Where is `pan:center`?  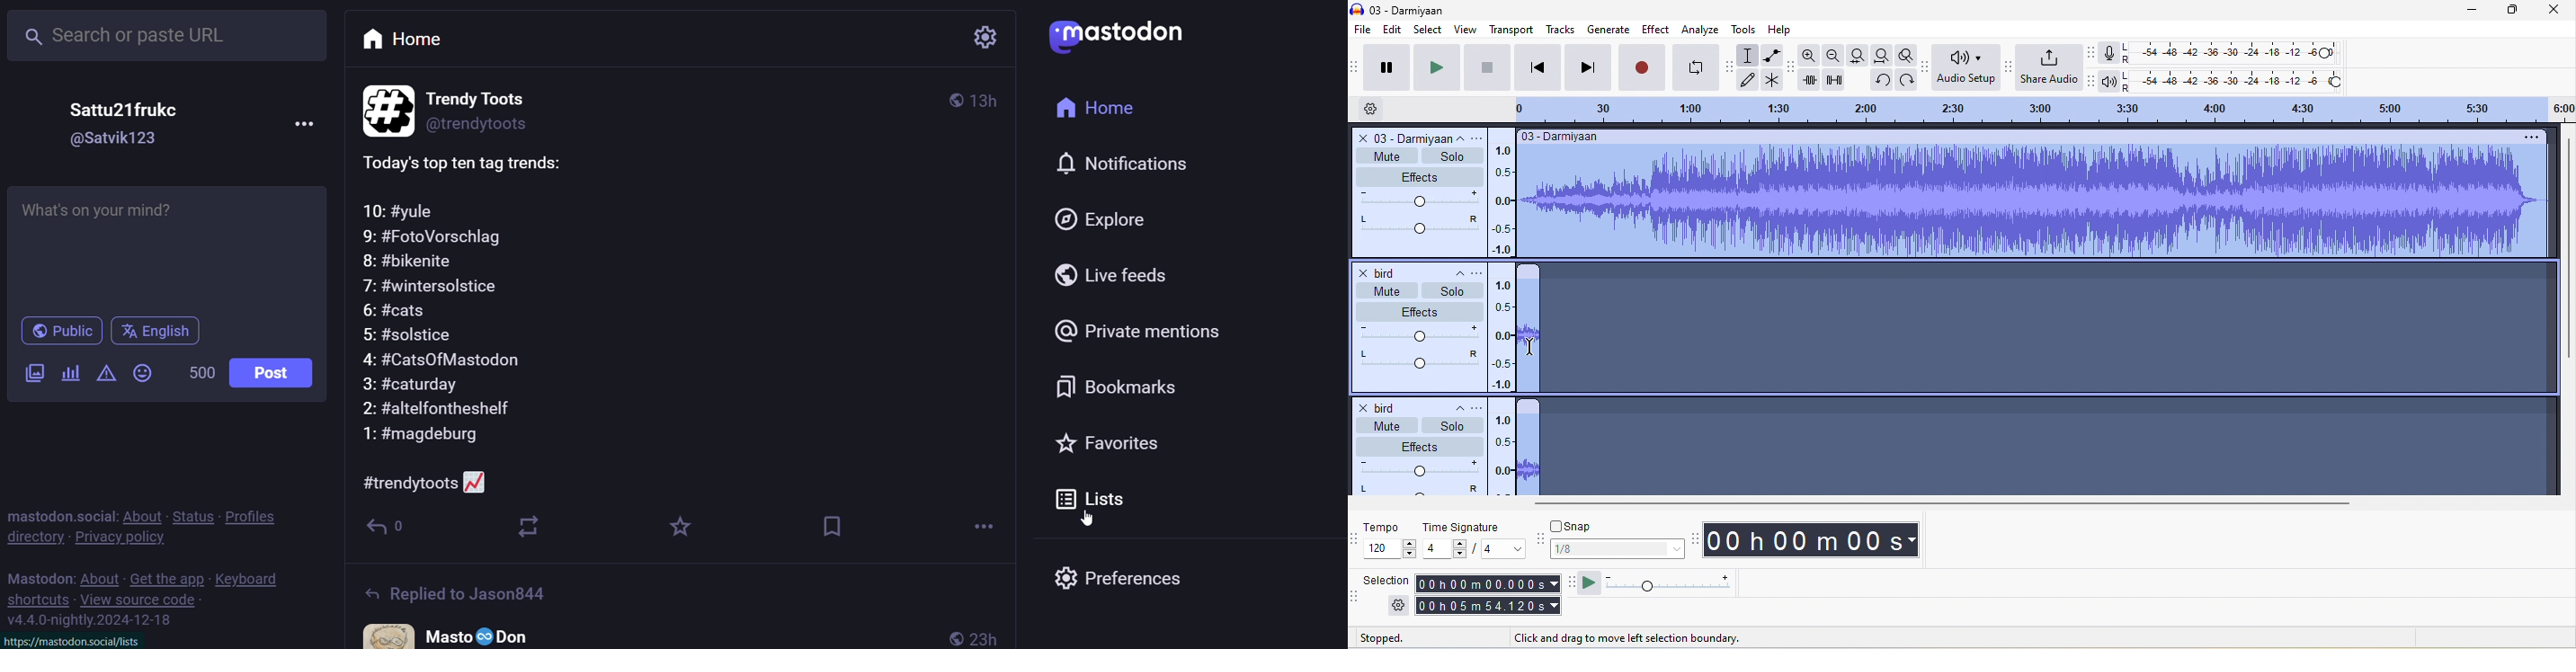
pan:center is located at coordinates (1417, 358).